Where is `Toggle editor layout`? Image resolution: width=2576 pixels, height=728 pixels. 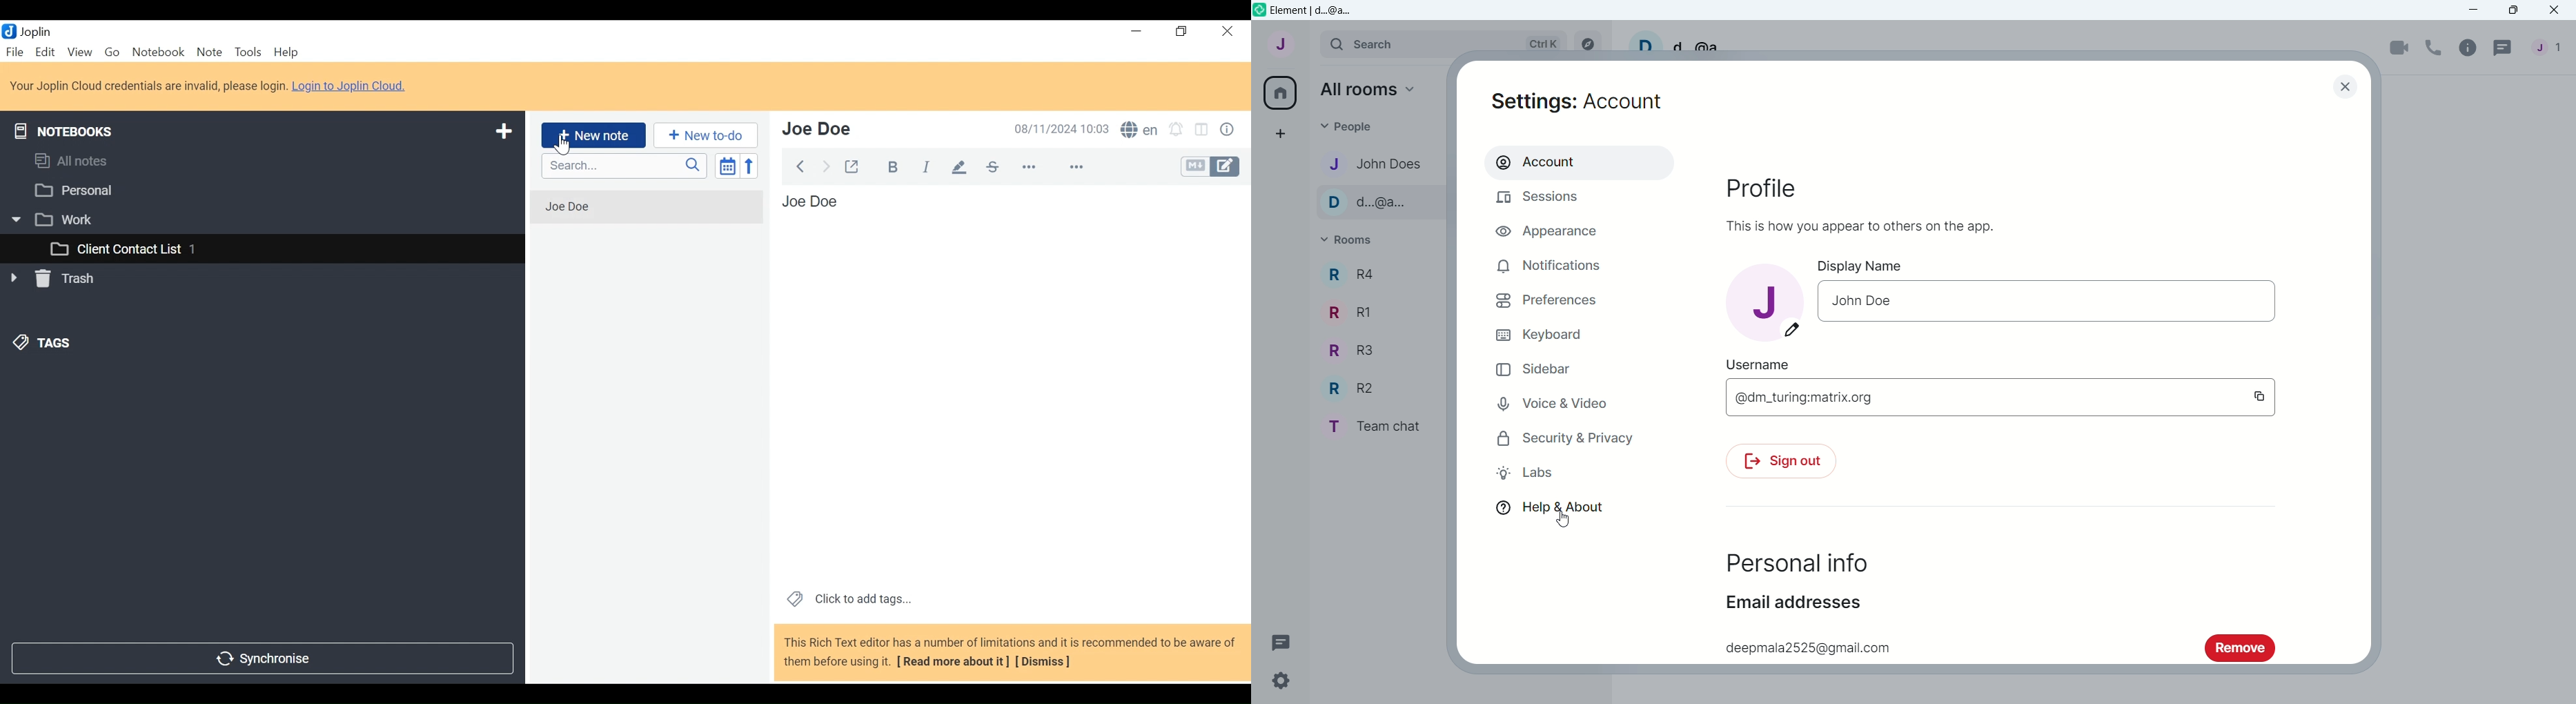 Toggle editor layout is located at coordinates (1205, 129).